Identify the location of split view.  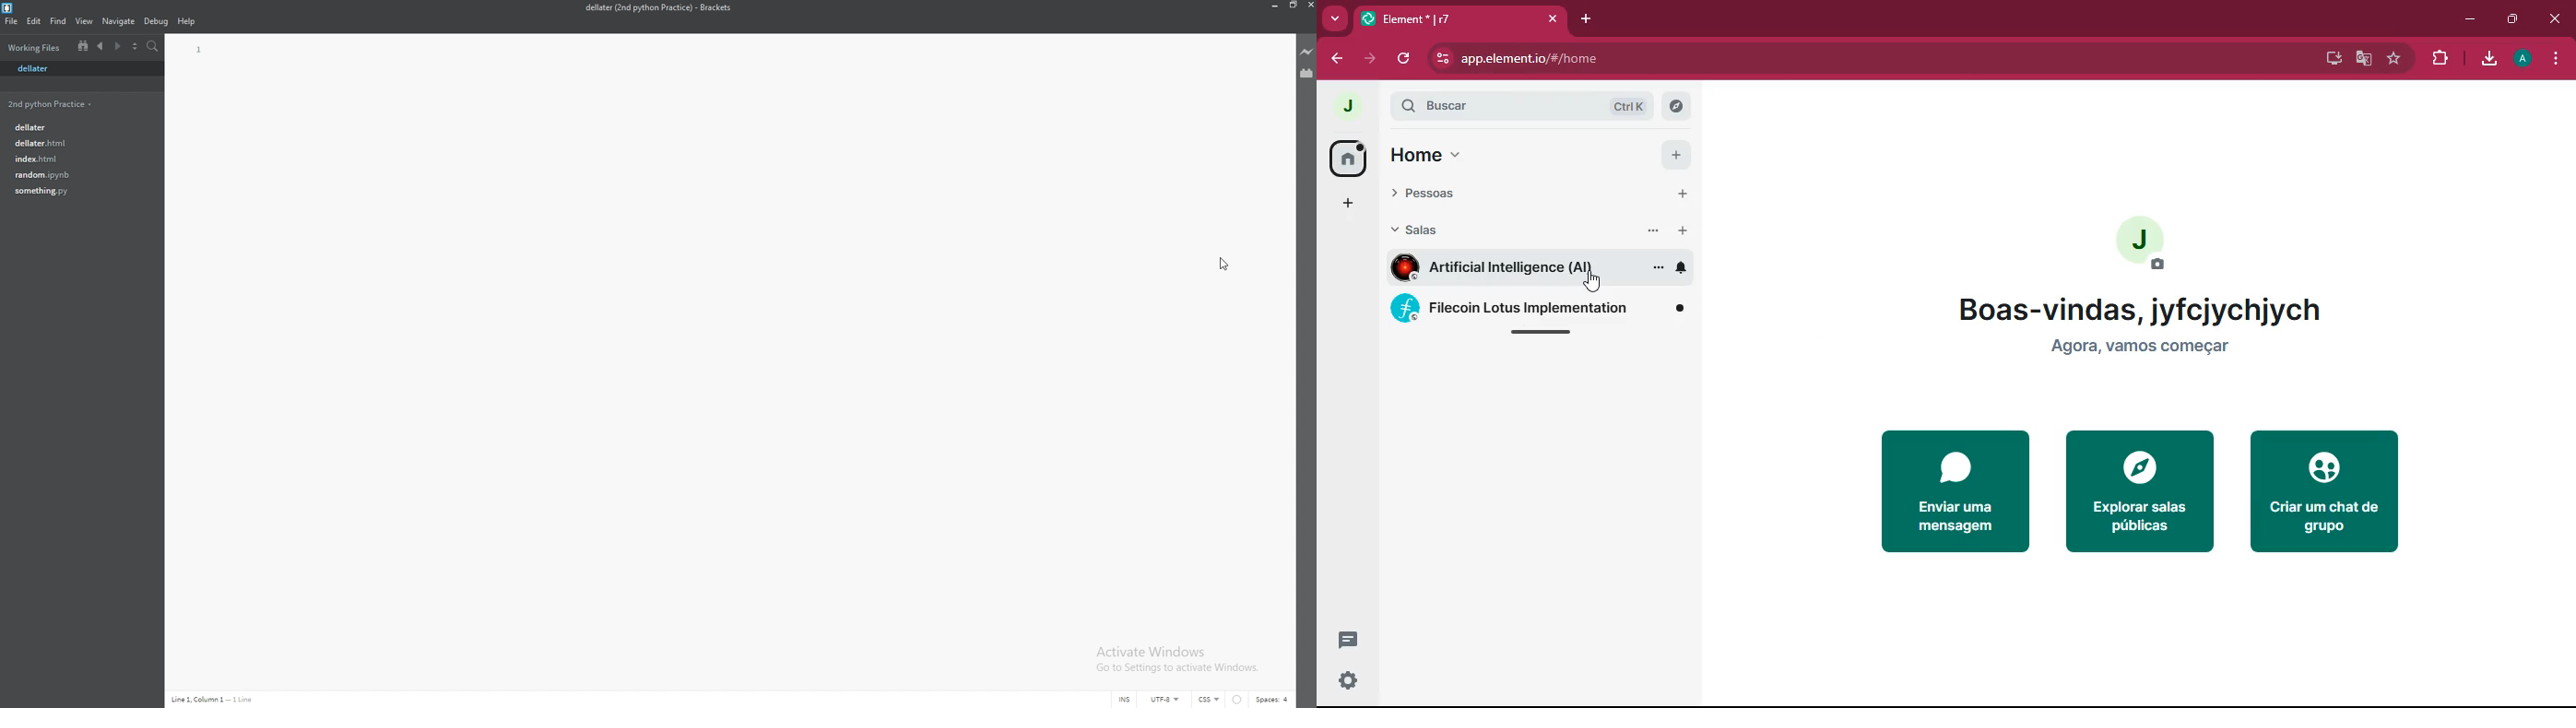
(134, 47).